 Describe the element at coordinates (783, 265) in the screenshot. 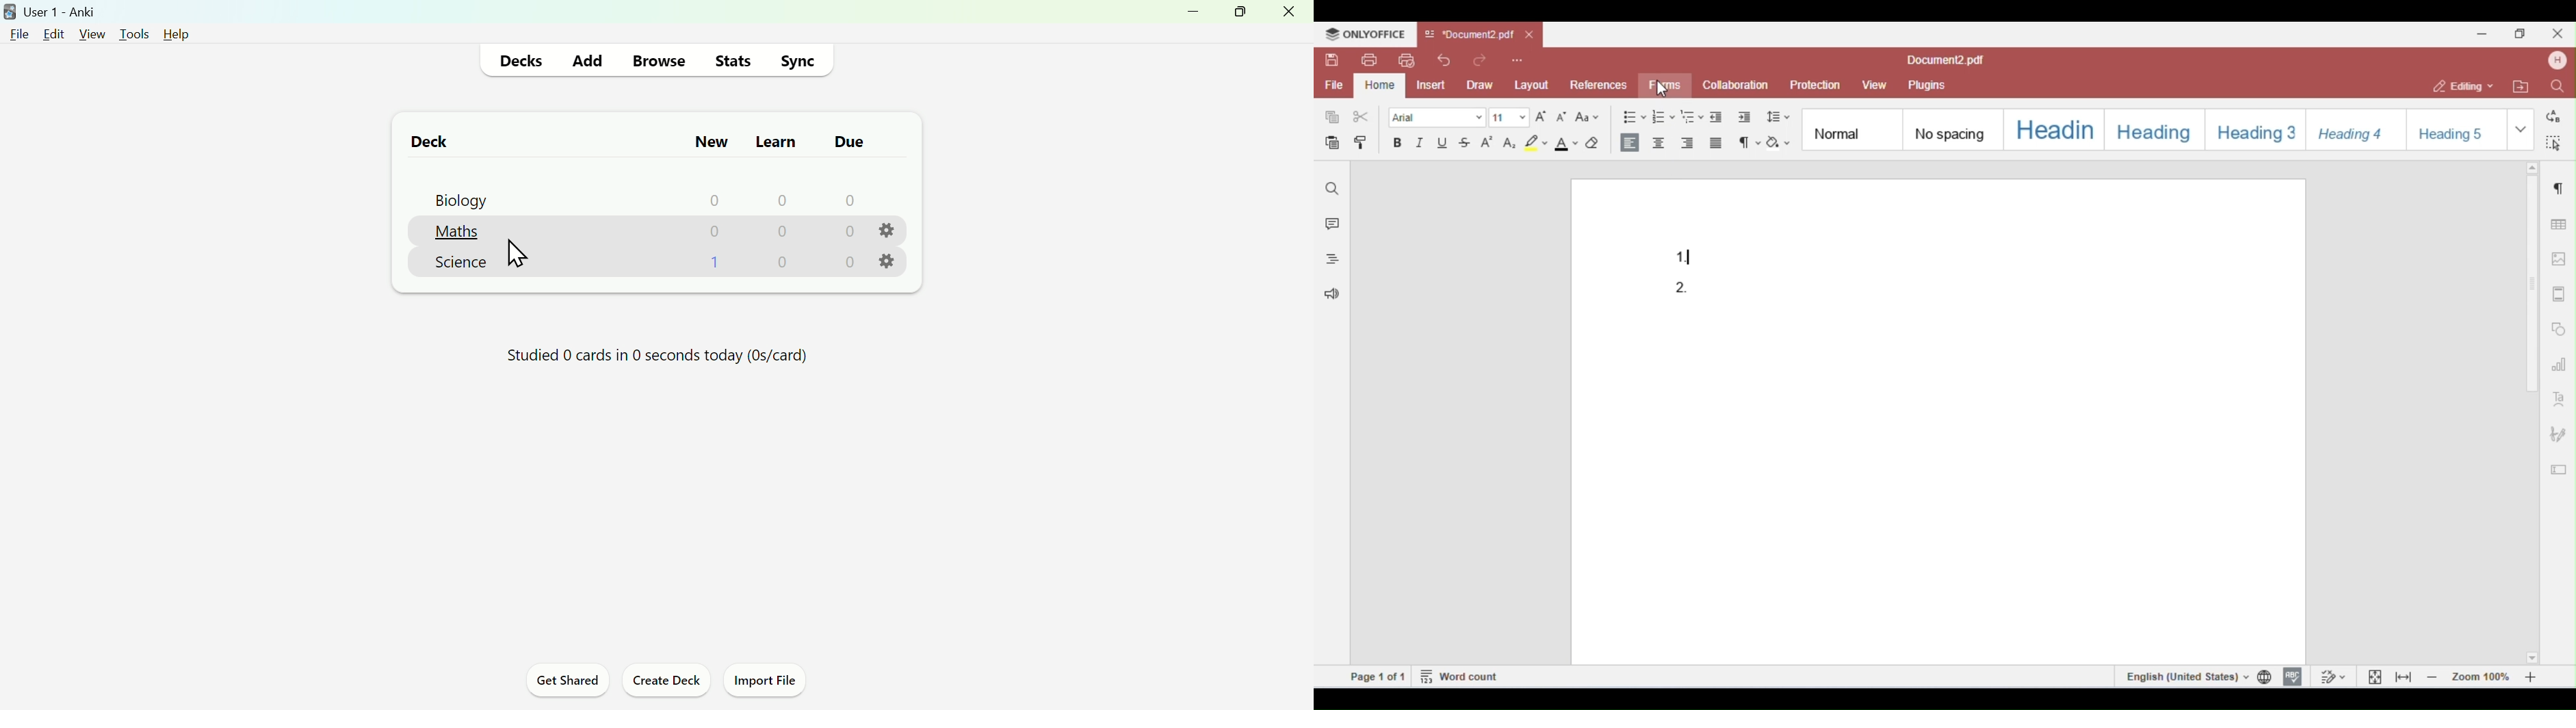

I see `0` at that location.